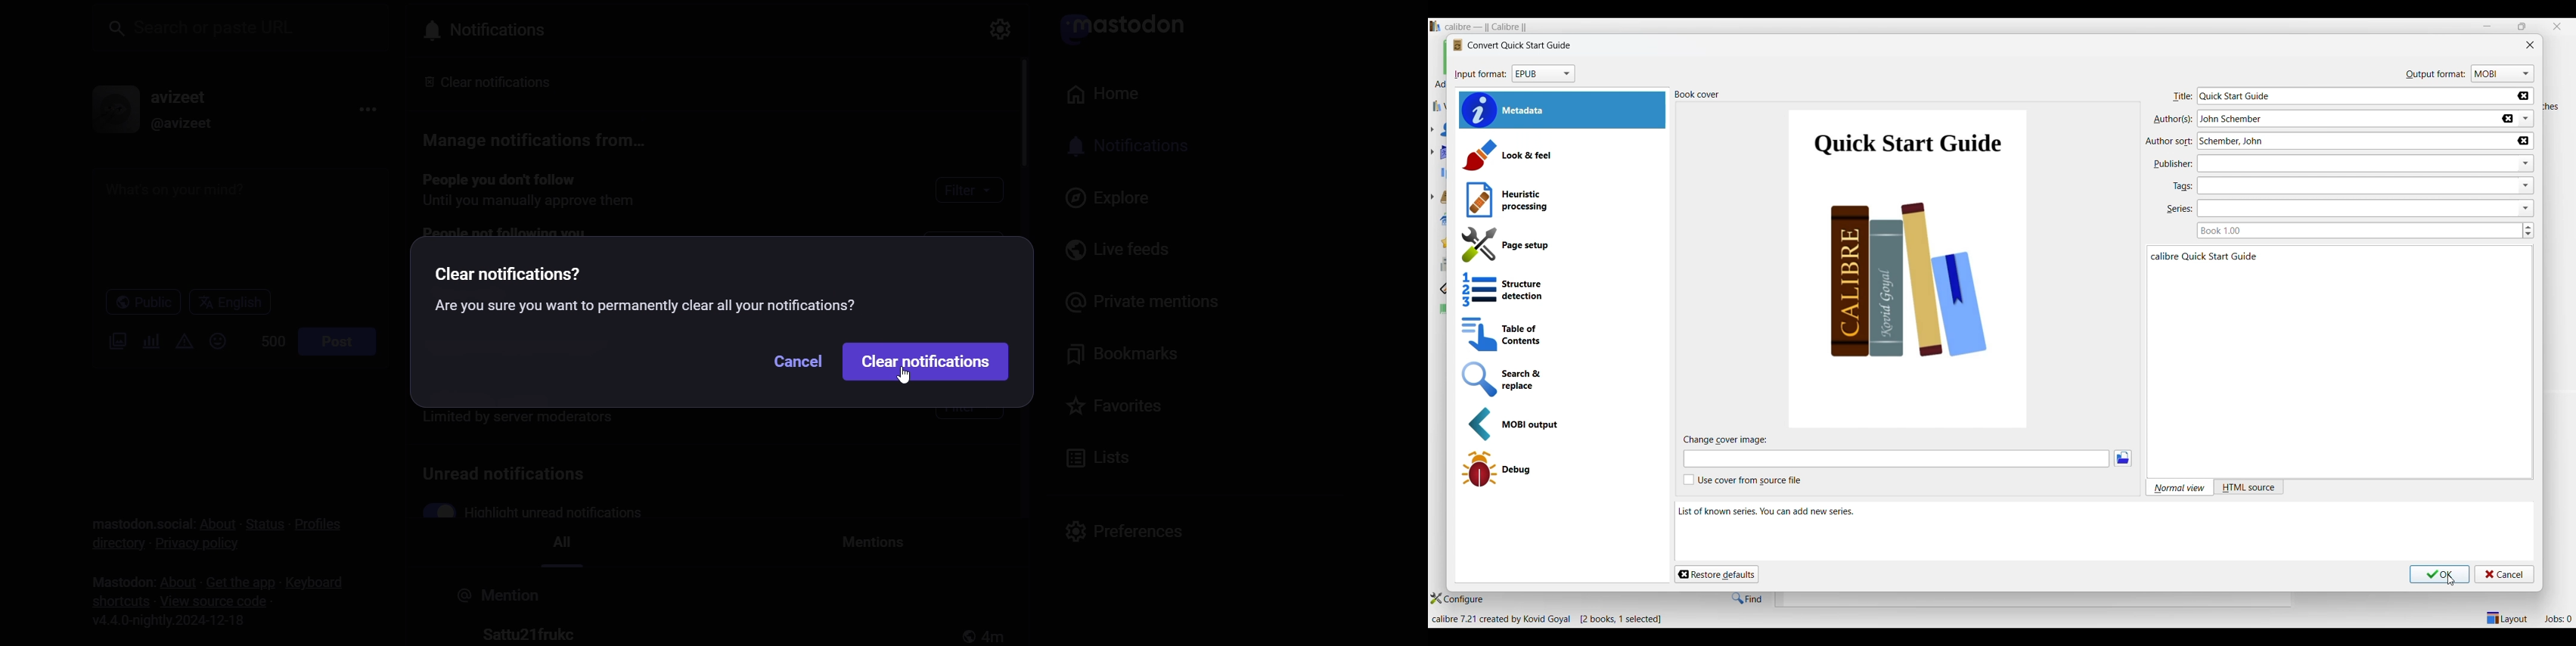 This screenshot has height=672, width=2576. Describe the element at coordinates (1560, 335) in the screenshot. I see `Table of contents` at that location.